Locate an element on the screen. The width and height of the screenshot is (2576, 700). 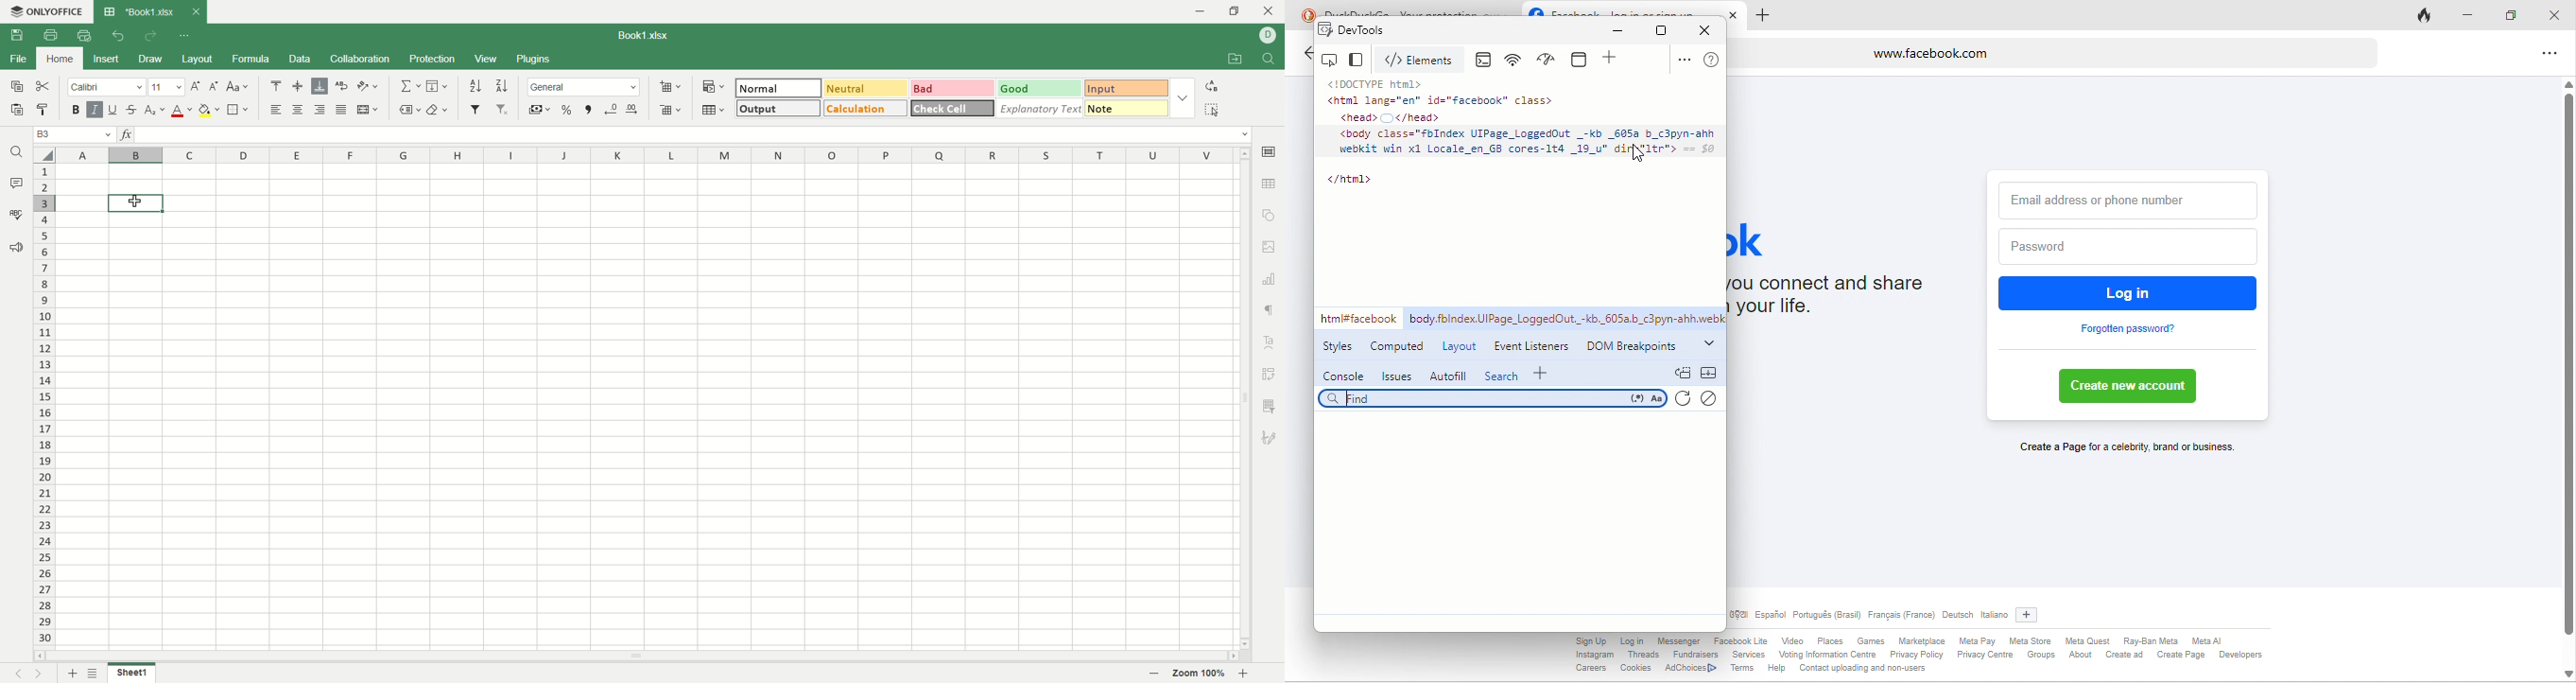
pivot settings is located at coordinates (1272, 373).